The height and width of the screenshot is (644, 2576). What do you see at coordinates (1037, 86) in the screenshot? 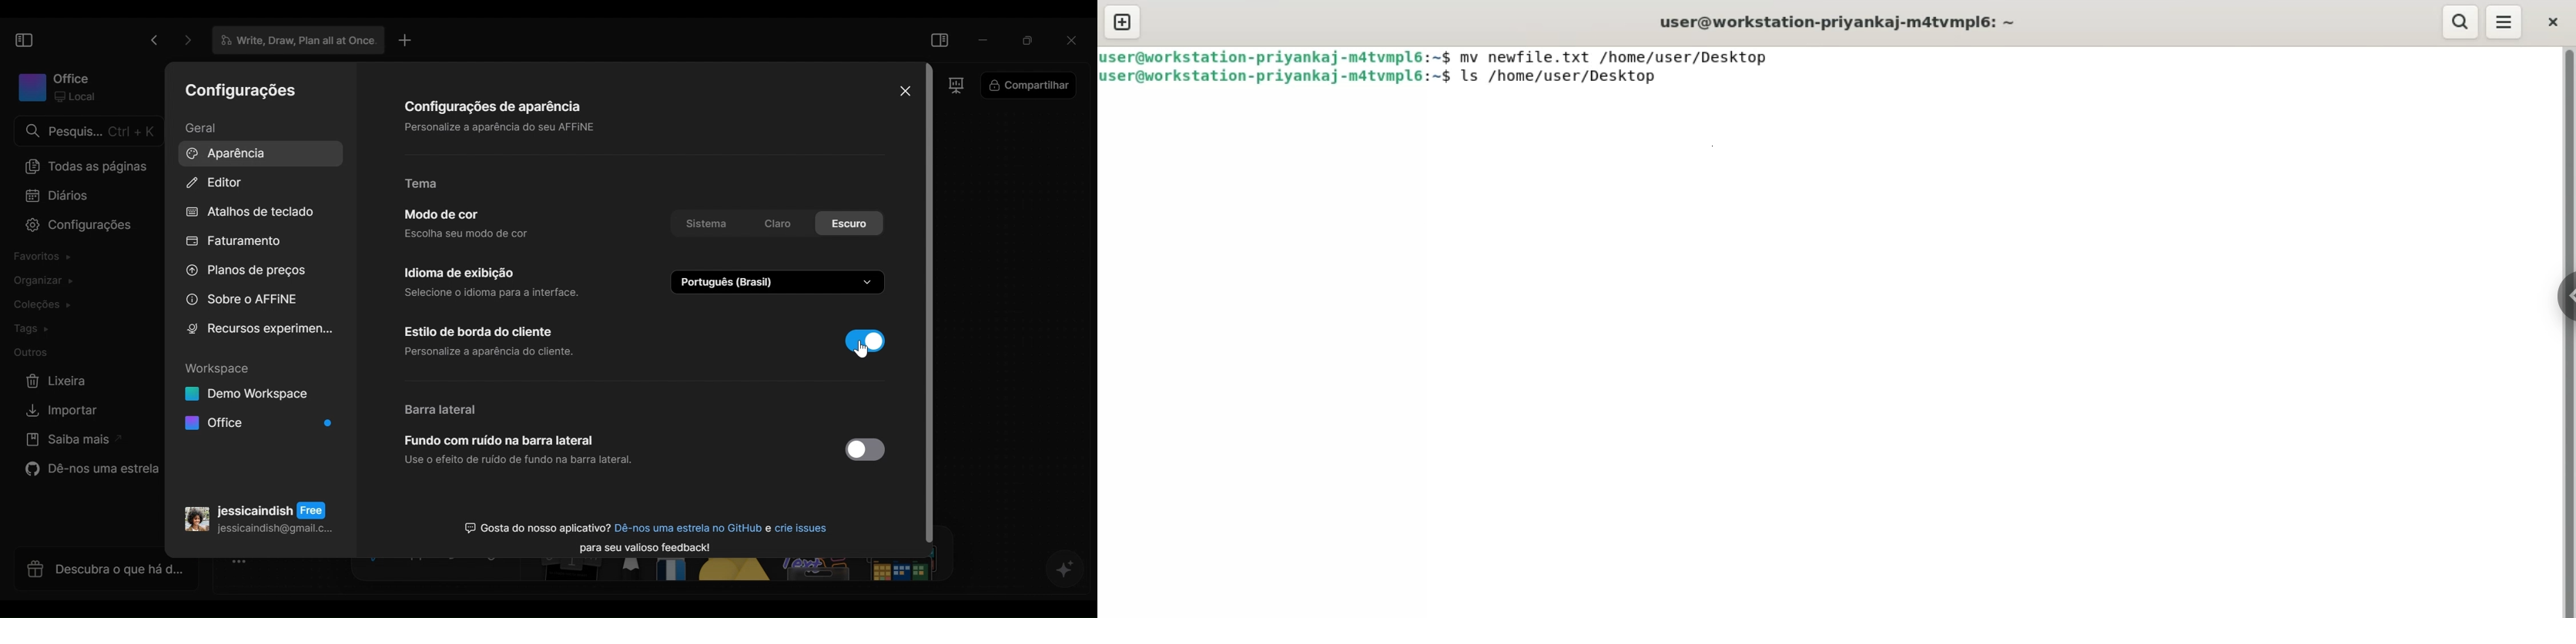
I see `Share` at bounding box center [1037, 86].